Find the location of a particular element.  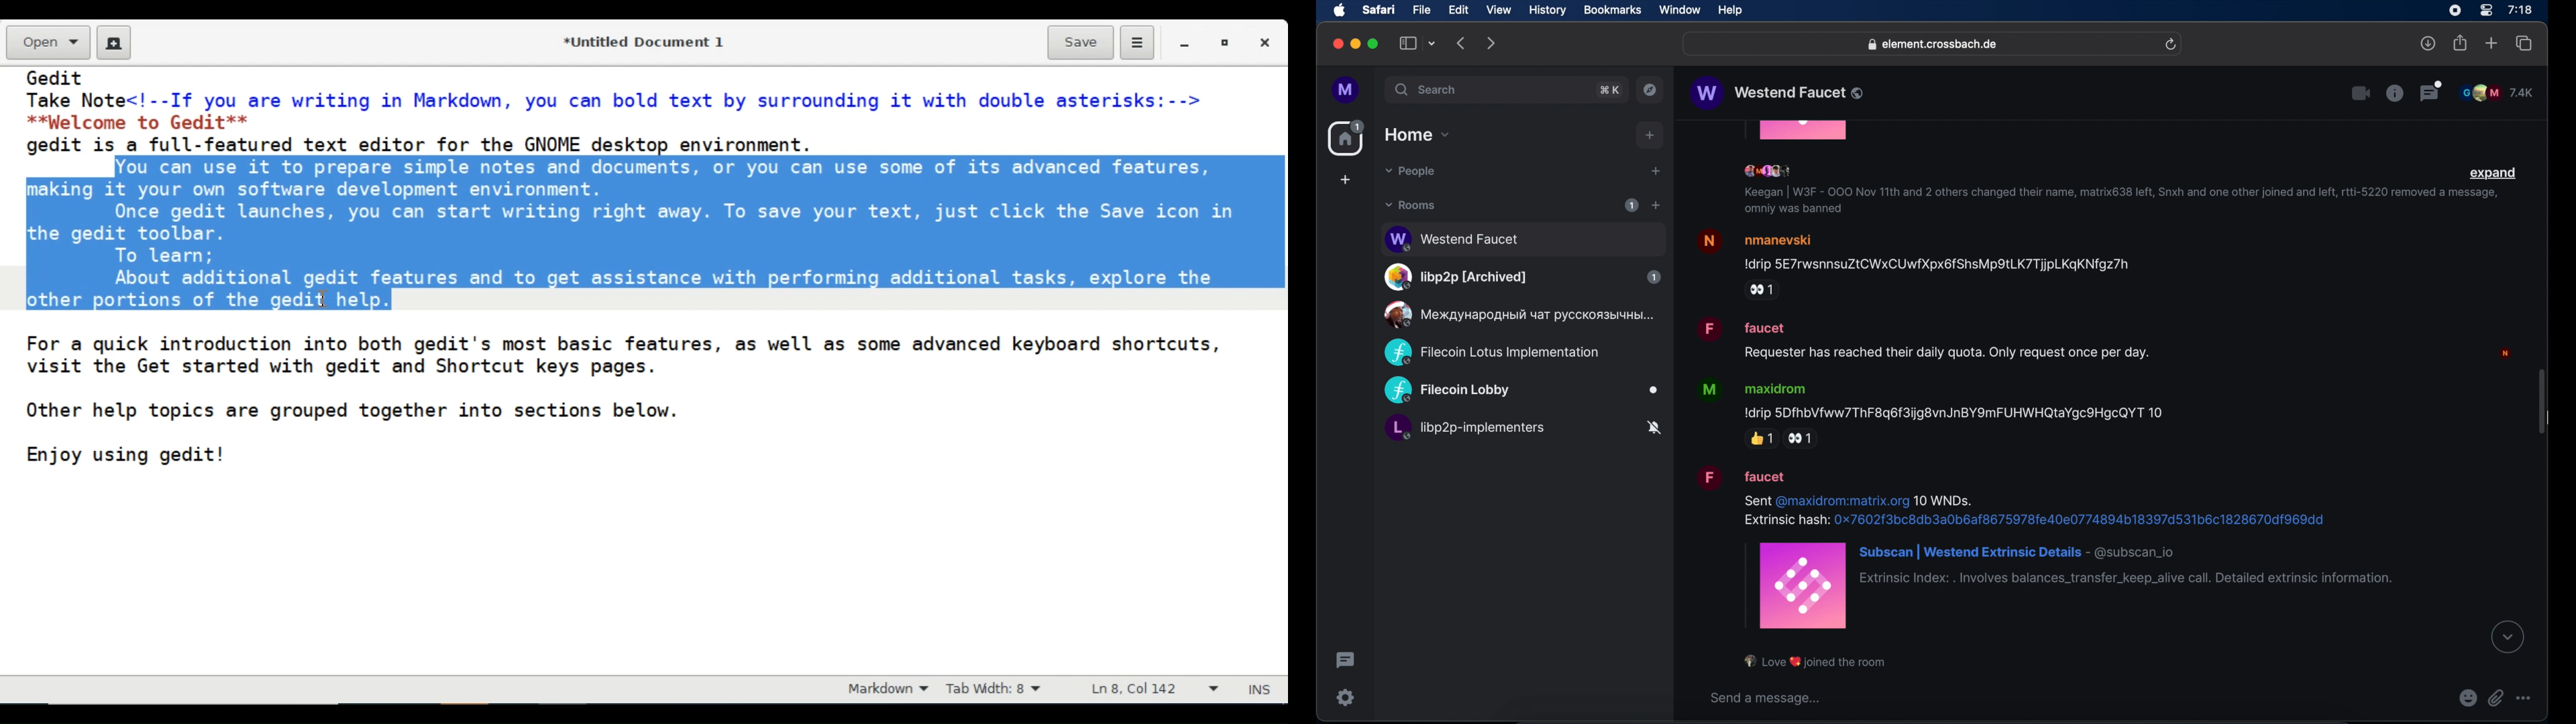

scroll bar is located at coordinates (2541, 403).